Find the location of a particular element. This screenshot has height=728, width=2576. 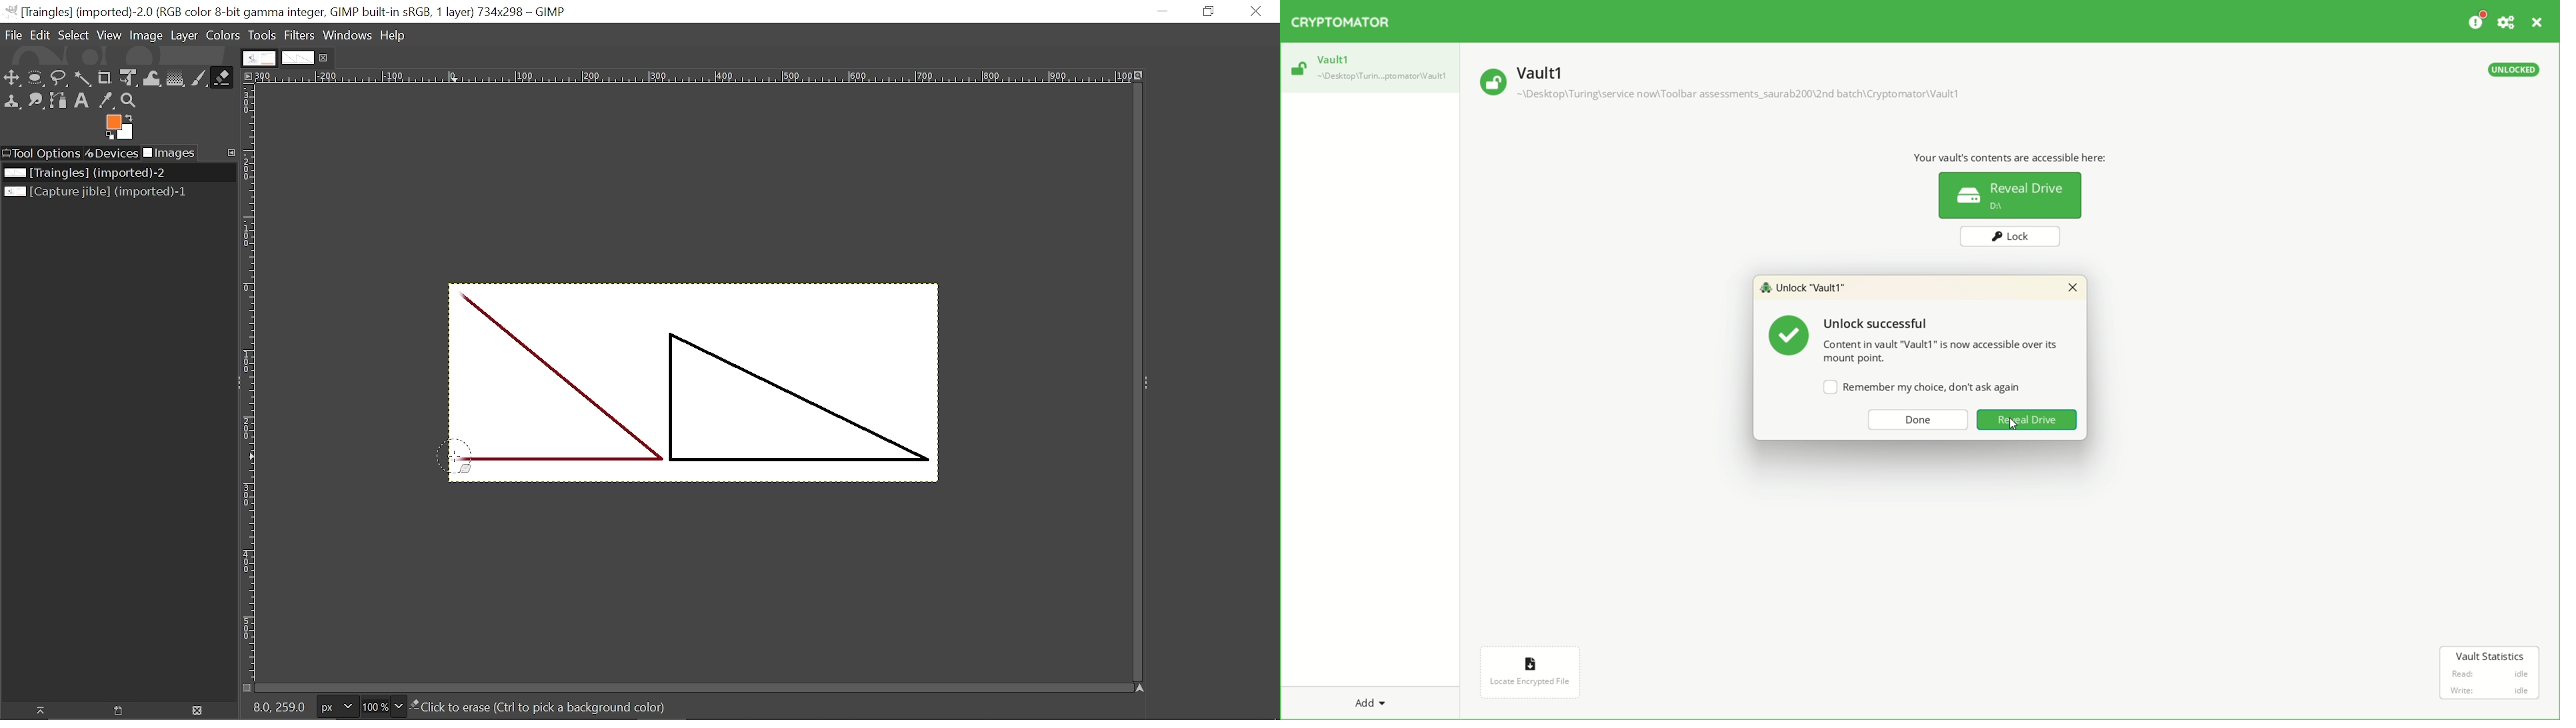

Wrap text tool is located at coordinates (152, 79).